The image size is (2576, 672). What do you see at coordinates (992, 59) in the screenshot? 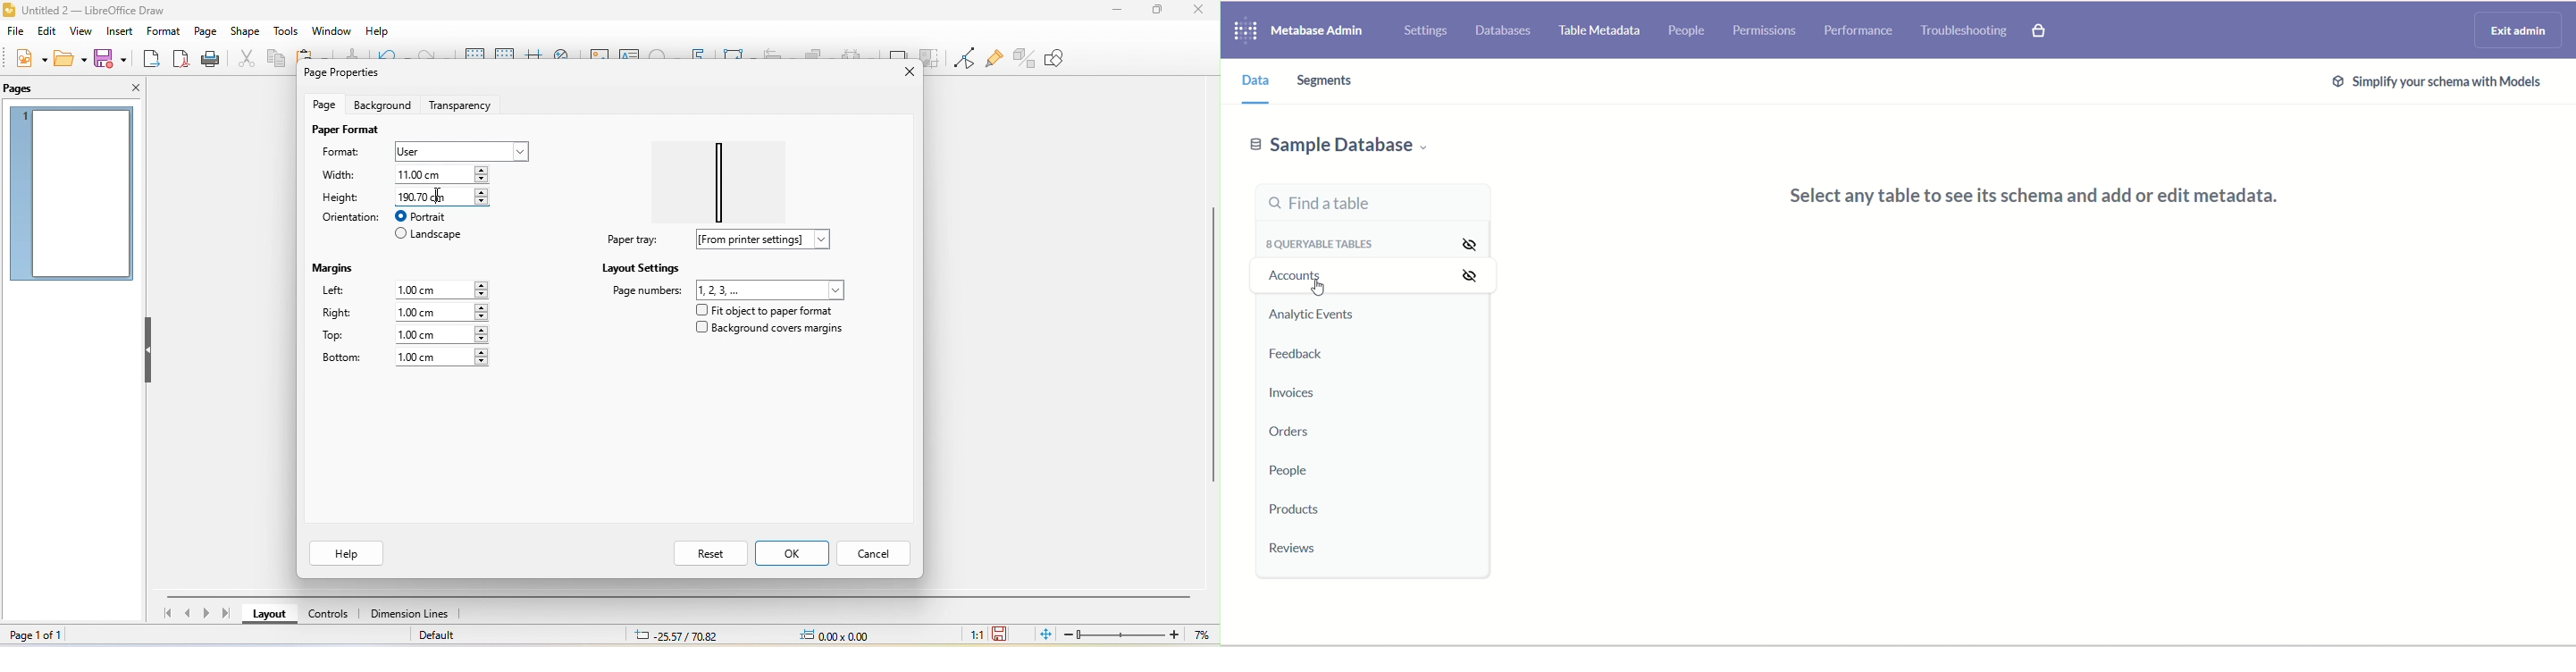
I see `show gluepoint function` at bounding box center [992, 59].